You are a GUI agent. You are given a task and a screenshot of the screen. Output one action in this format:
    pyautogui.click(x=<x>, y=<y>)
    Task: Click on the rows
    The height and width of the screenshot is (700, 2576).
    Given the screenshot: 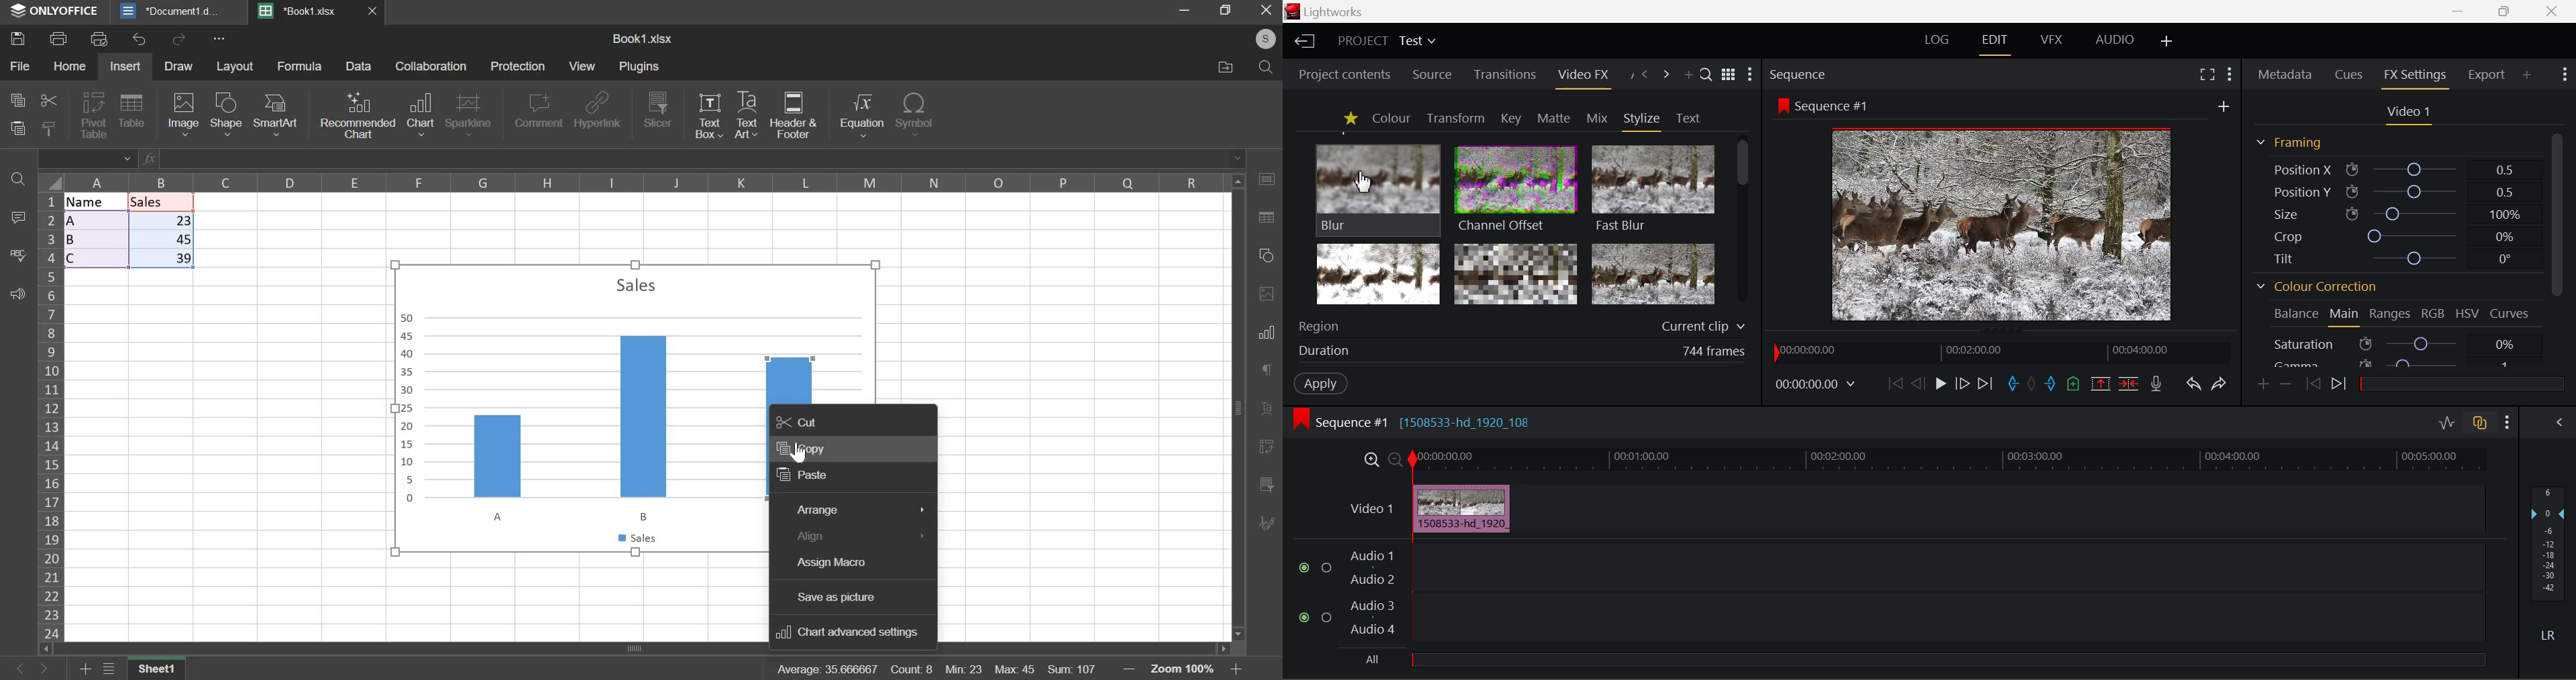 What is the action you would take?
    pyautogui.click(x=52, y=416)
    